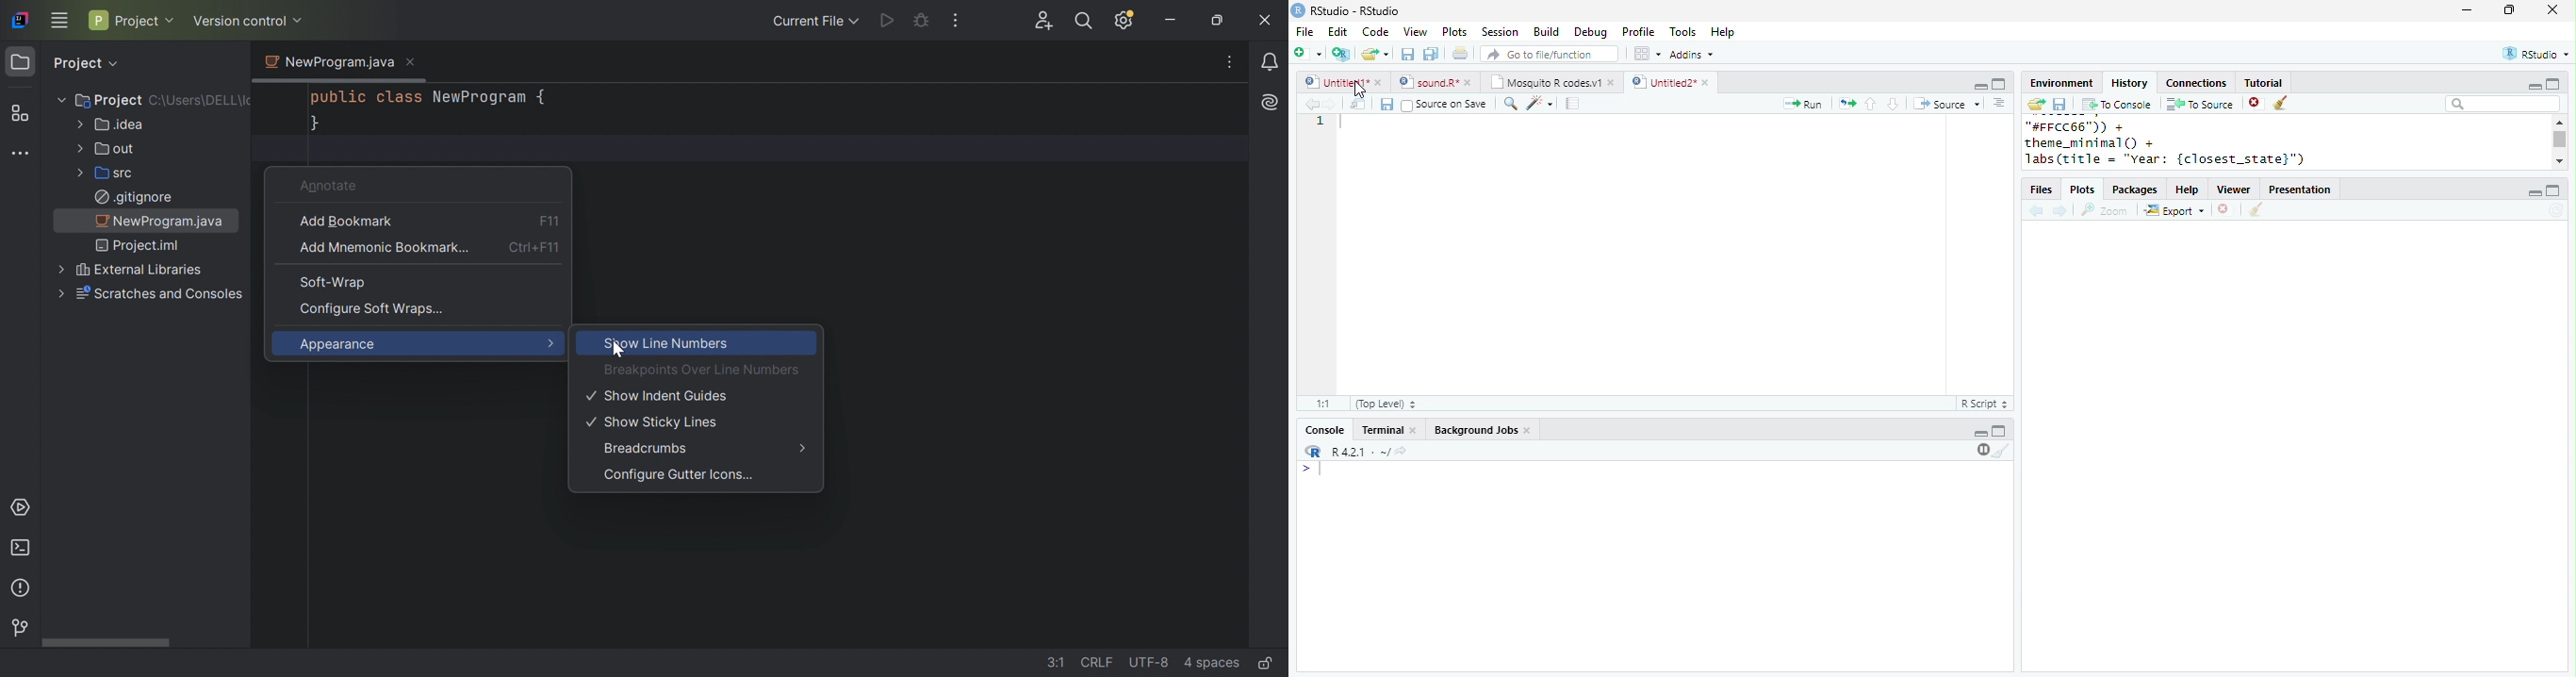 The height and width of the screenshot is (700, 2576). Describe the element at coordinates (2188, 190) in the screenshot. I see `help` at that location.